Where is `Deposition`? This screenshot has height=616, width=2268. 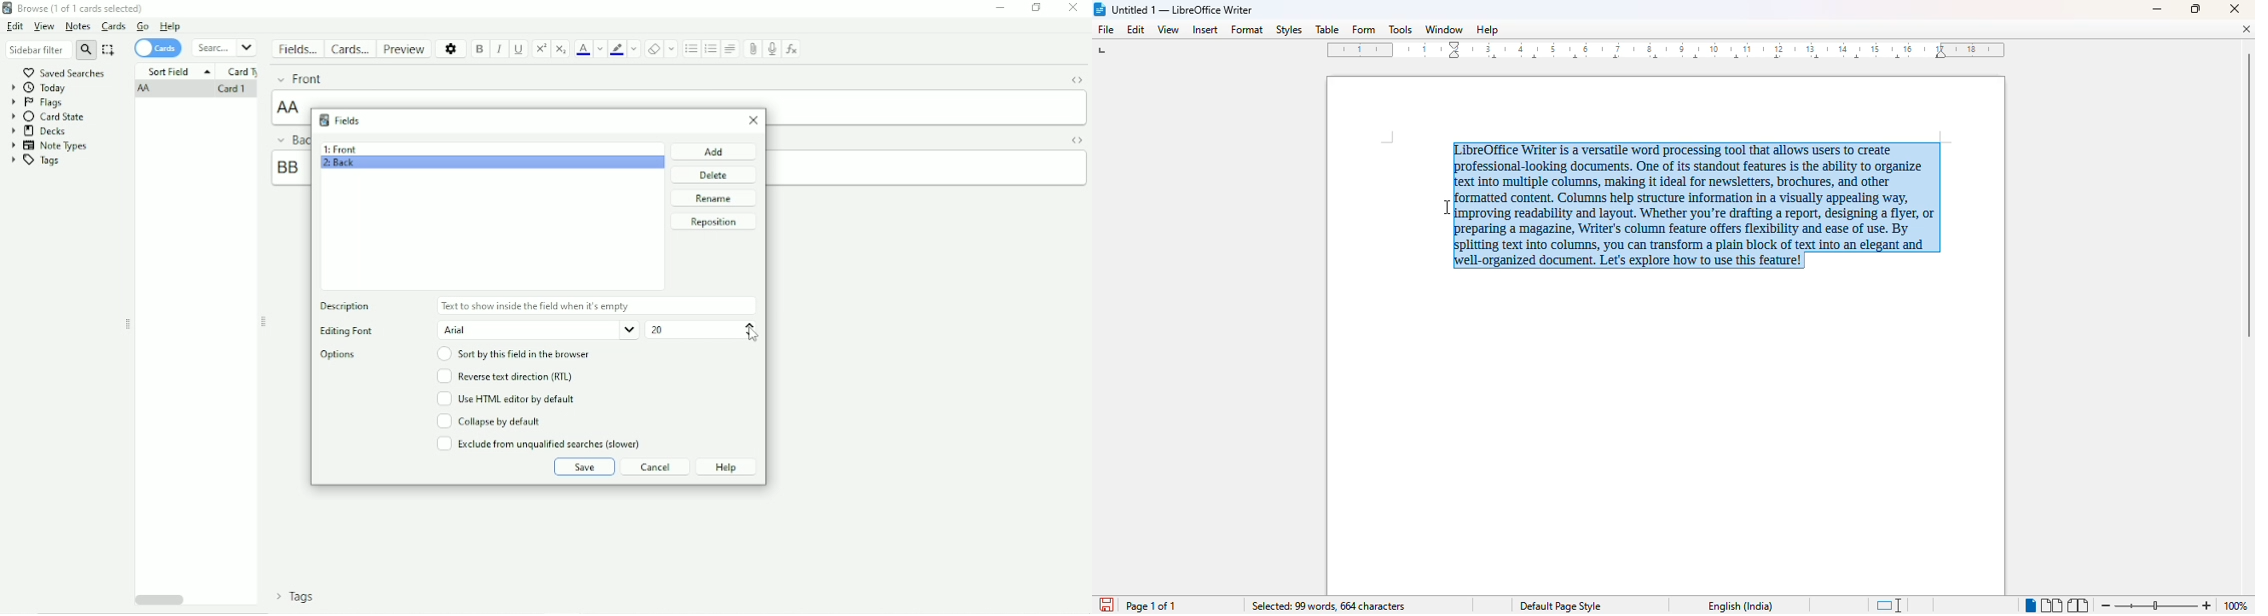
Deposition is located at coordinates (350, 307).